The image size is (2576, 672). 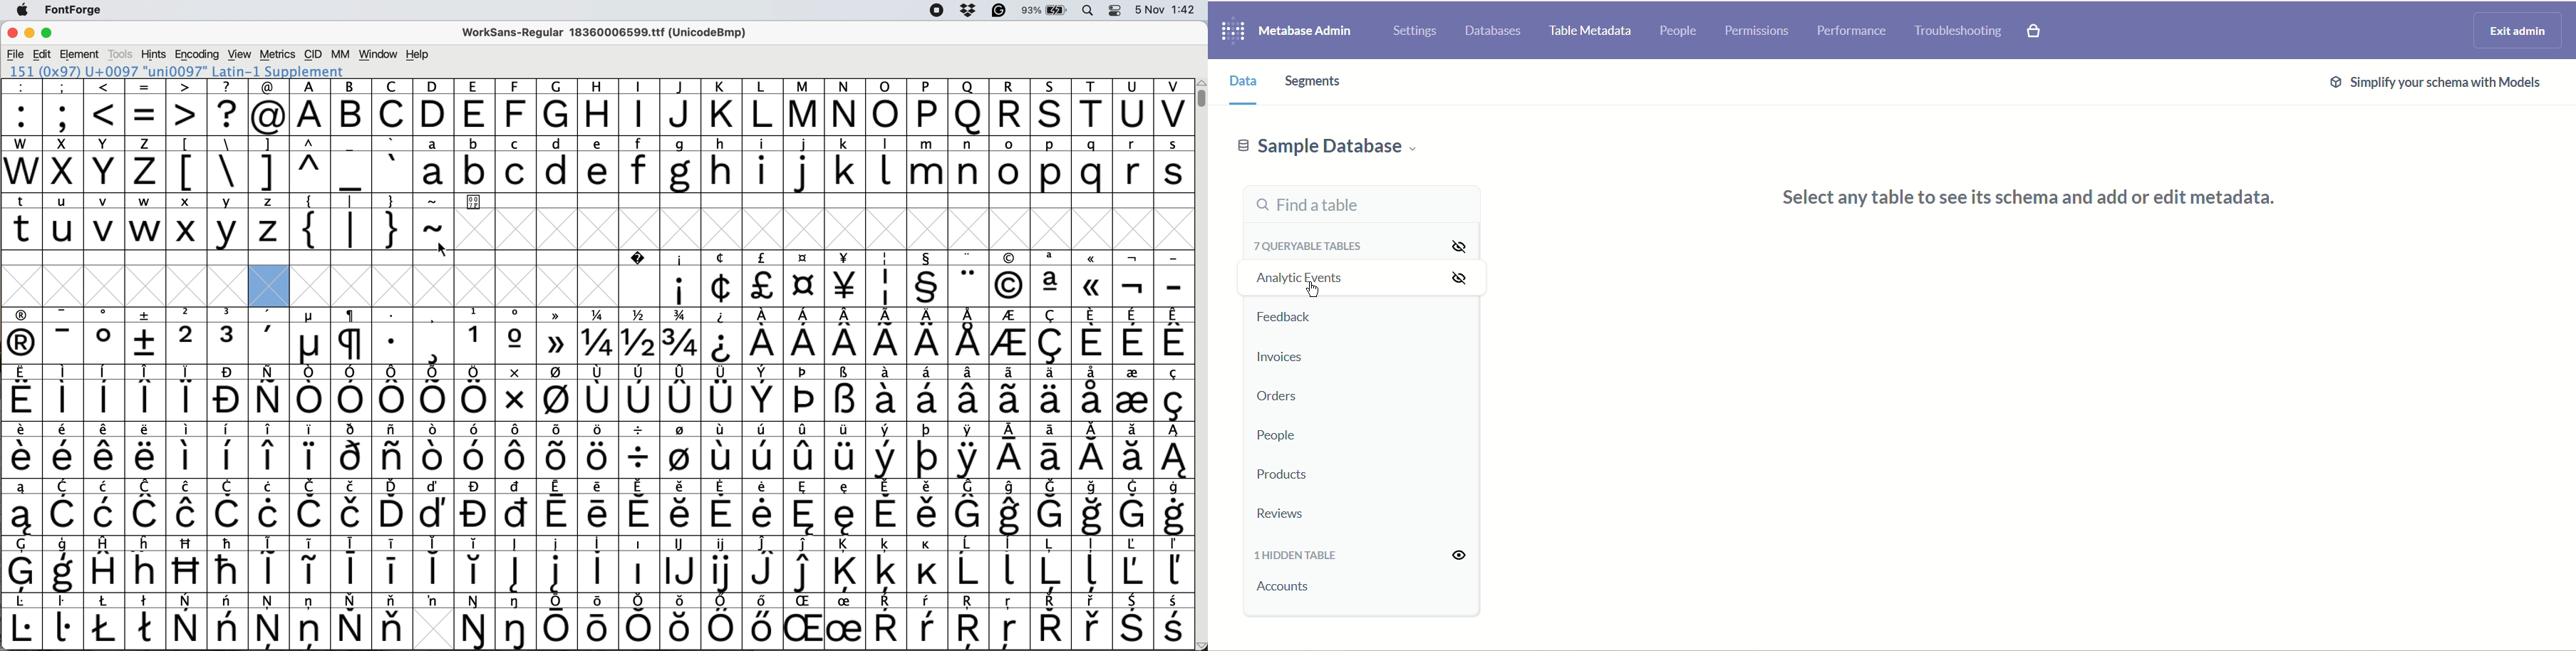 What do you see at coordinates (308, 164) in the screenshot?
I see `^` at bounding box center [308, 164].